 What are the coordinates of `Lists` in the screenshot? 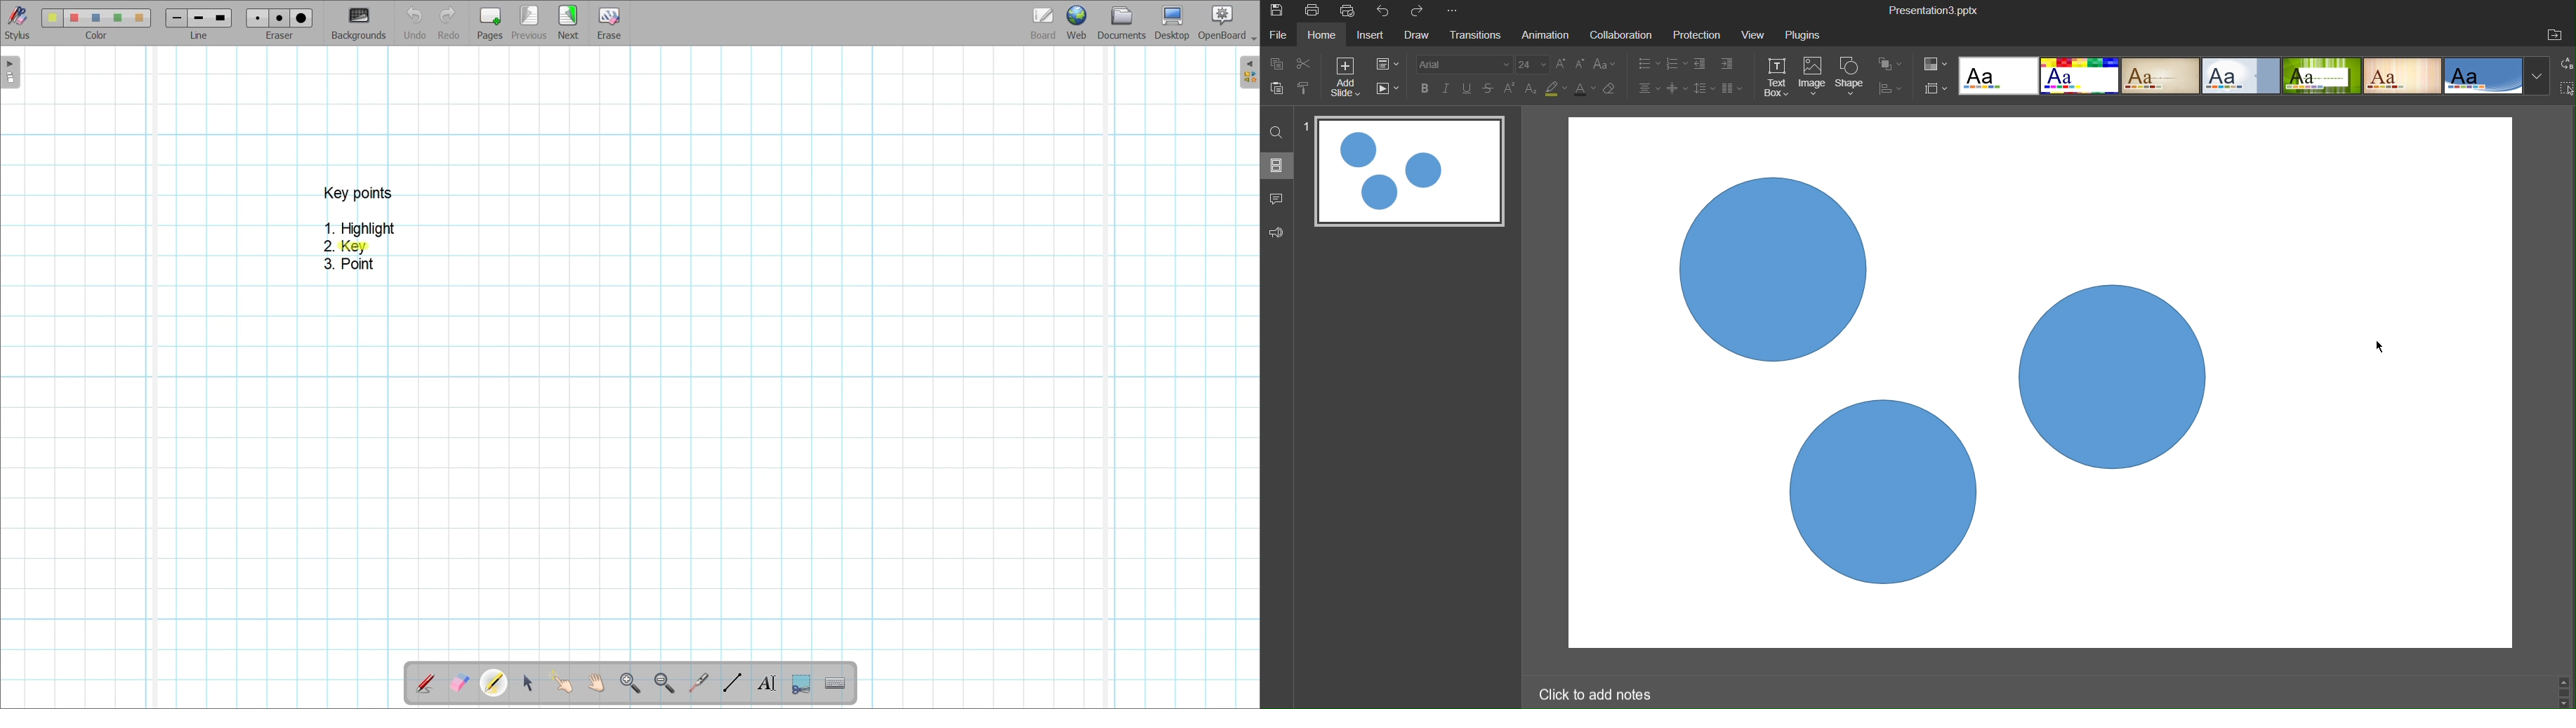 It's located at (1658, 65).